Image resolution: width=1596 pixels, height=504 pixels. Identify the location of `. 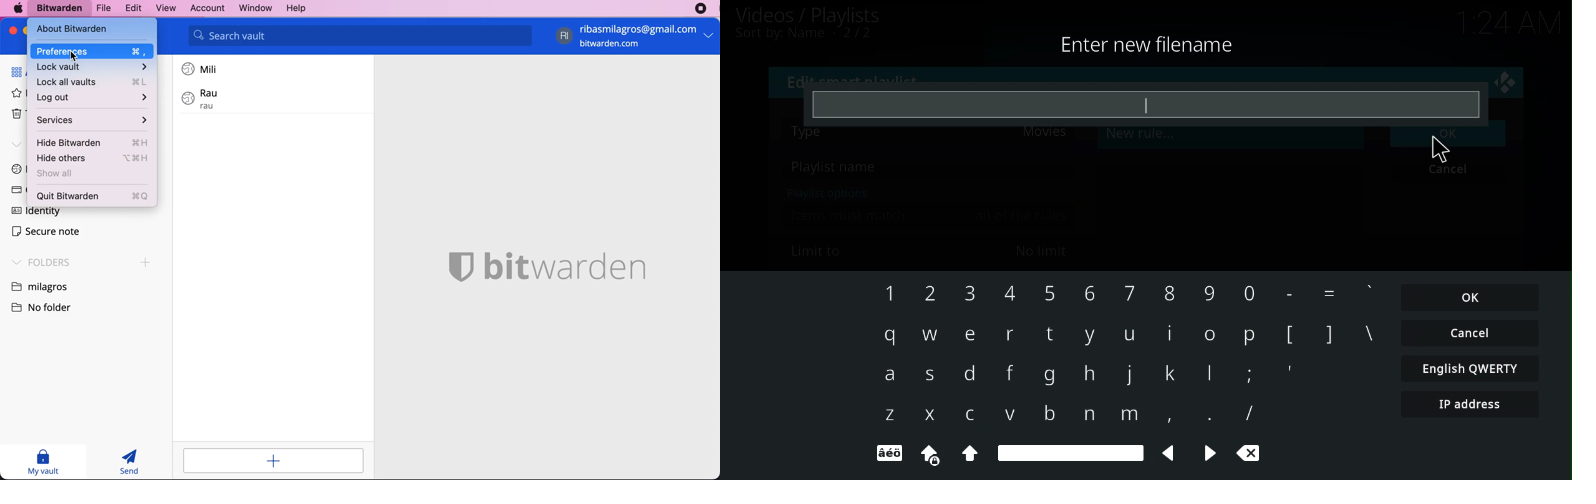
(1368, 292).